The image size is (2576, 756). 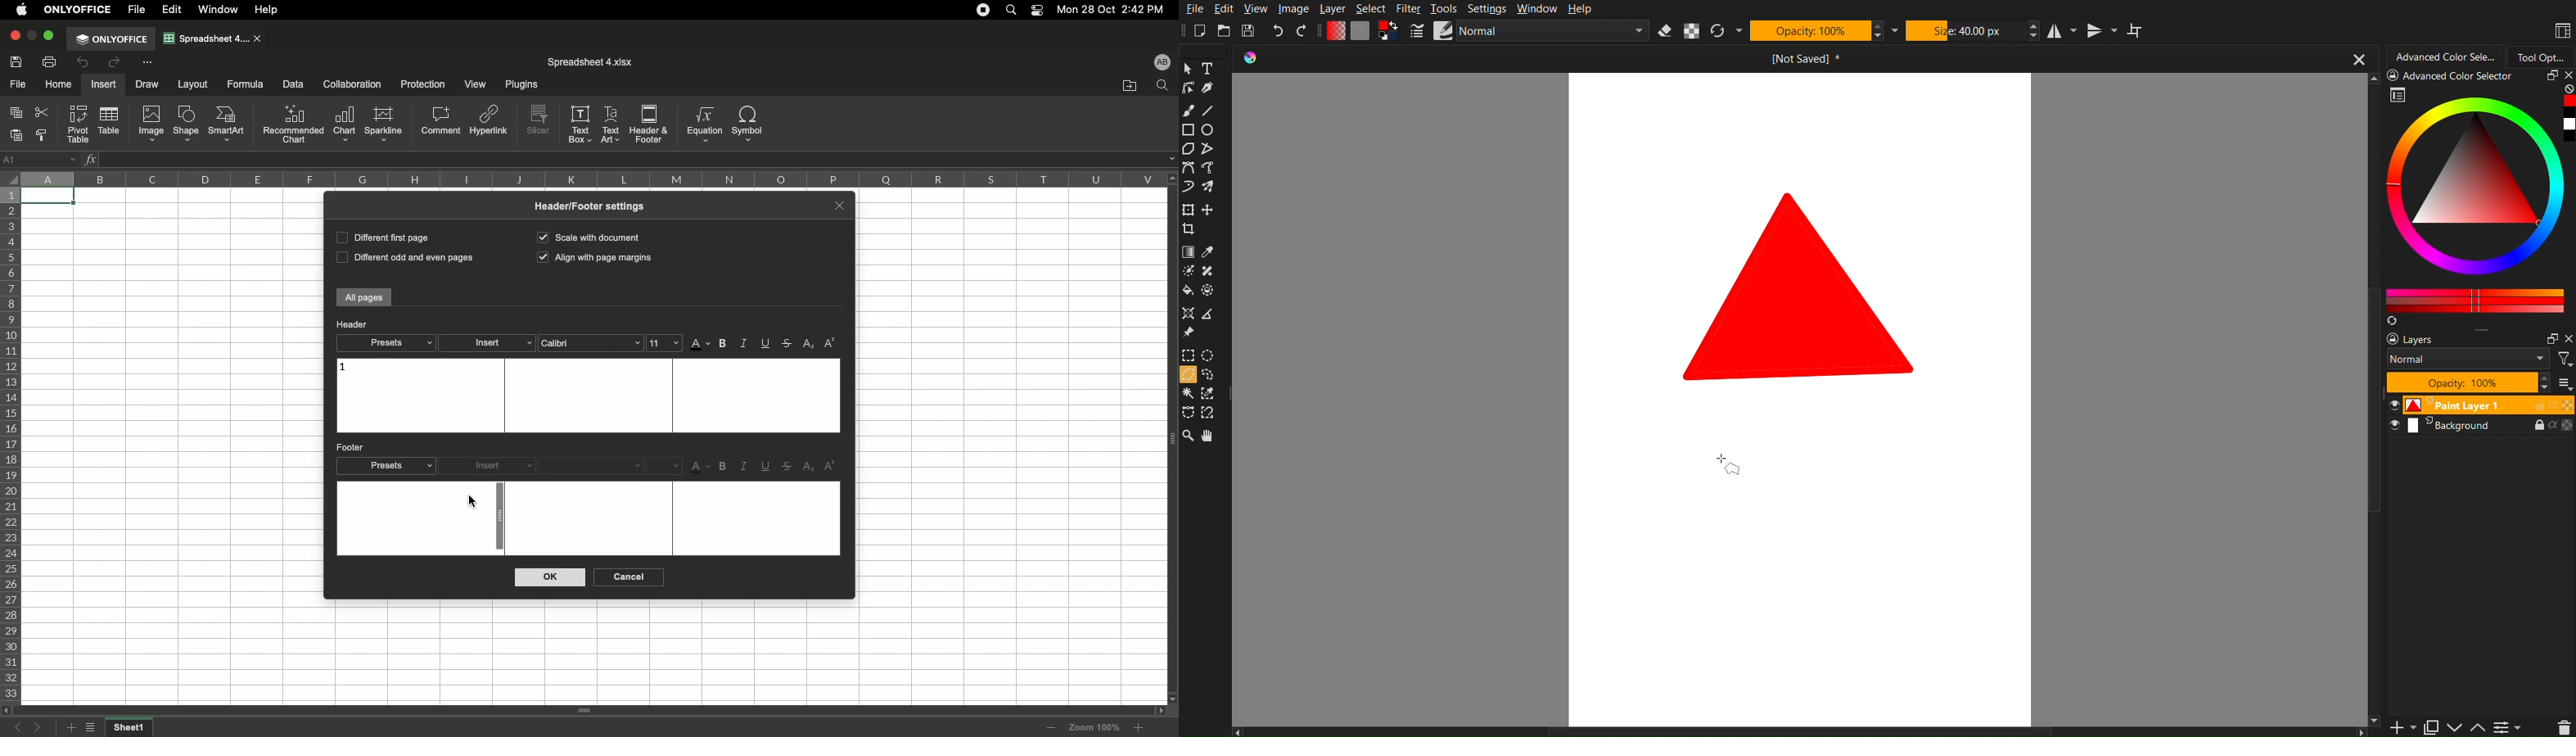 What do you see at coordinates (471, 501) in the screenshot?
I see `cursor` at bounding box center [471, 501].